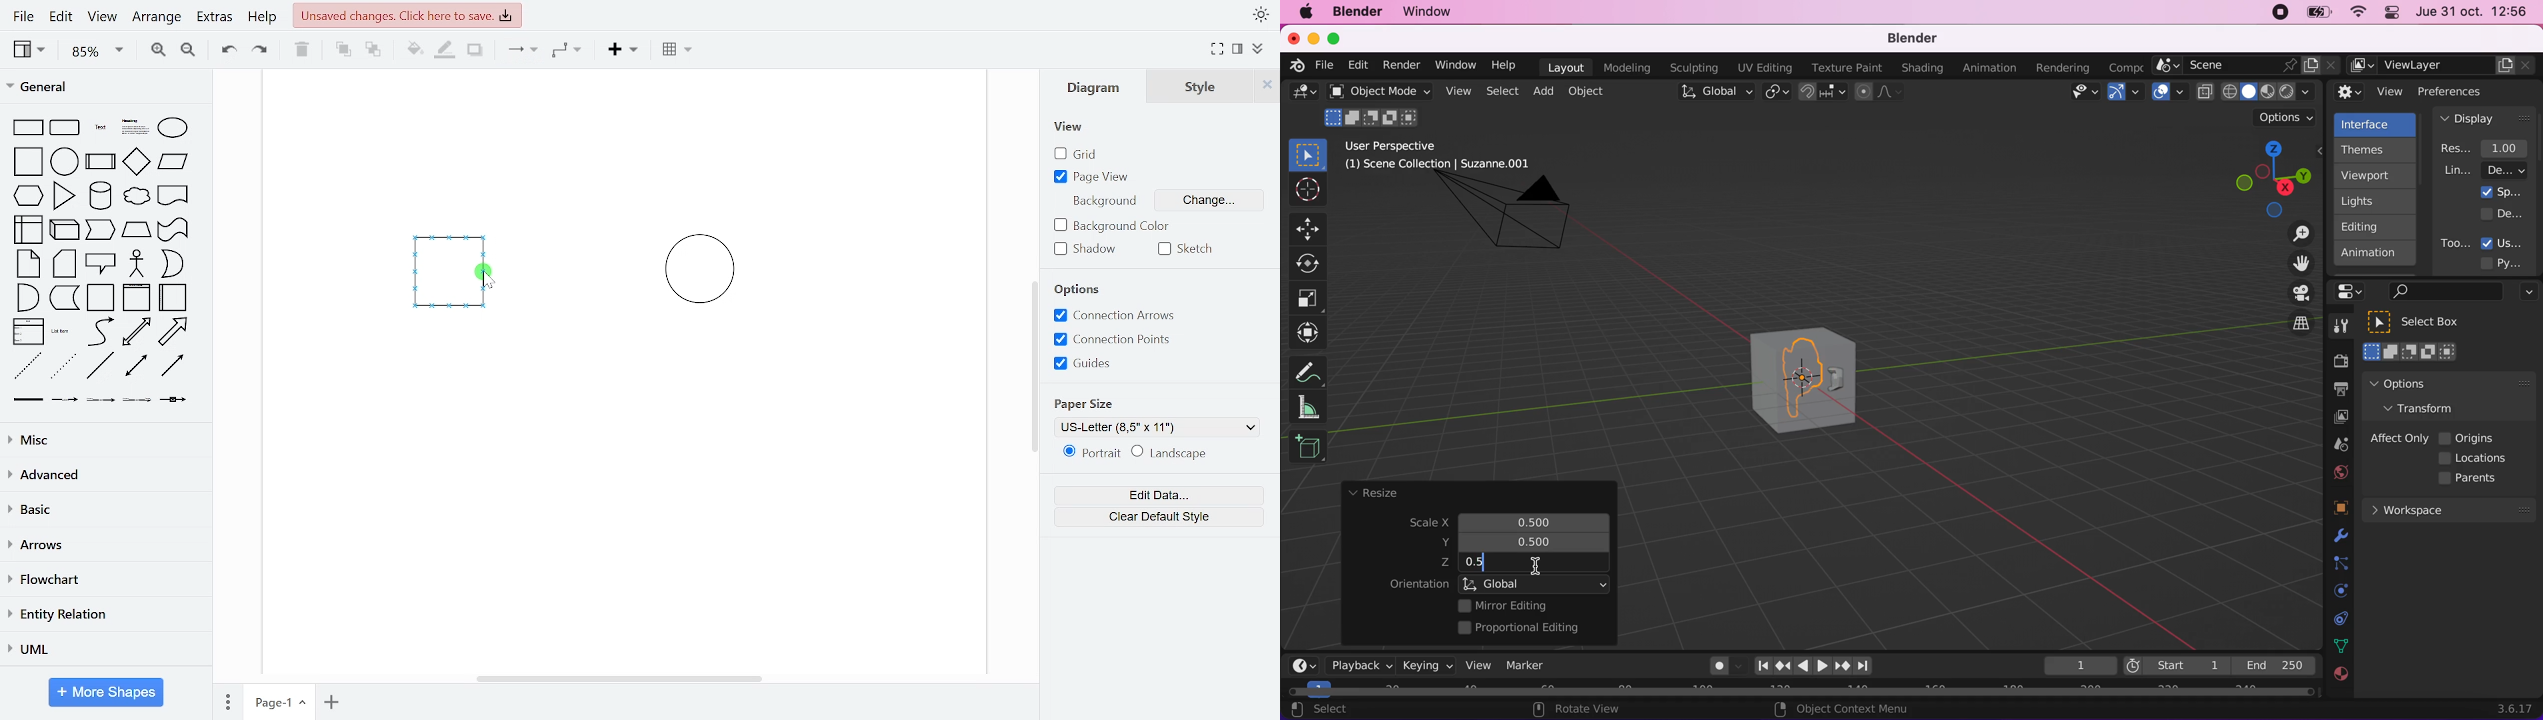  I want to click on locations, so click(2476, 458).